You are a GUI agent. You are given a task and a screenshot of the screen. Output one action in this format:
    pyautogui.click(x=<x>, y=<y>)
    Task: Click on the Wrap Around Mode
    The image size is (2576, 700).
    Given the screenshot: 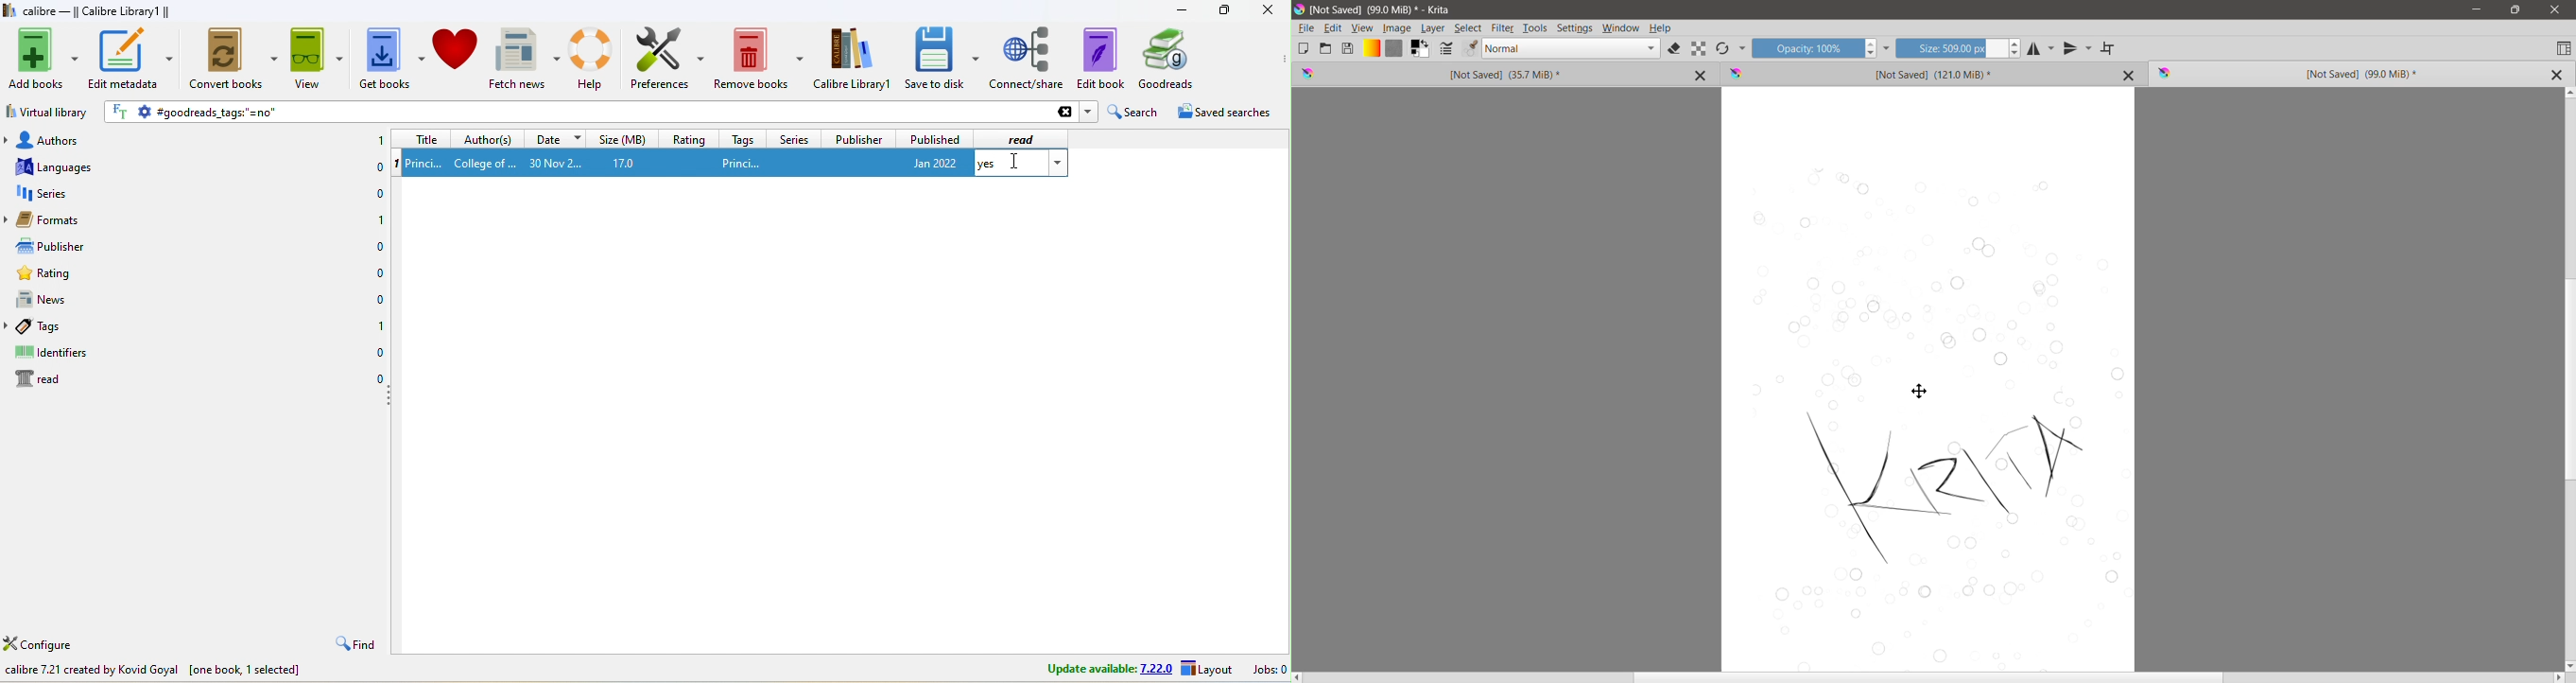 What is the action you would take?
    pyautogui.click(x=2109, y=49)
    